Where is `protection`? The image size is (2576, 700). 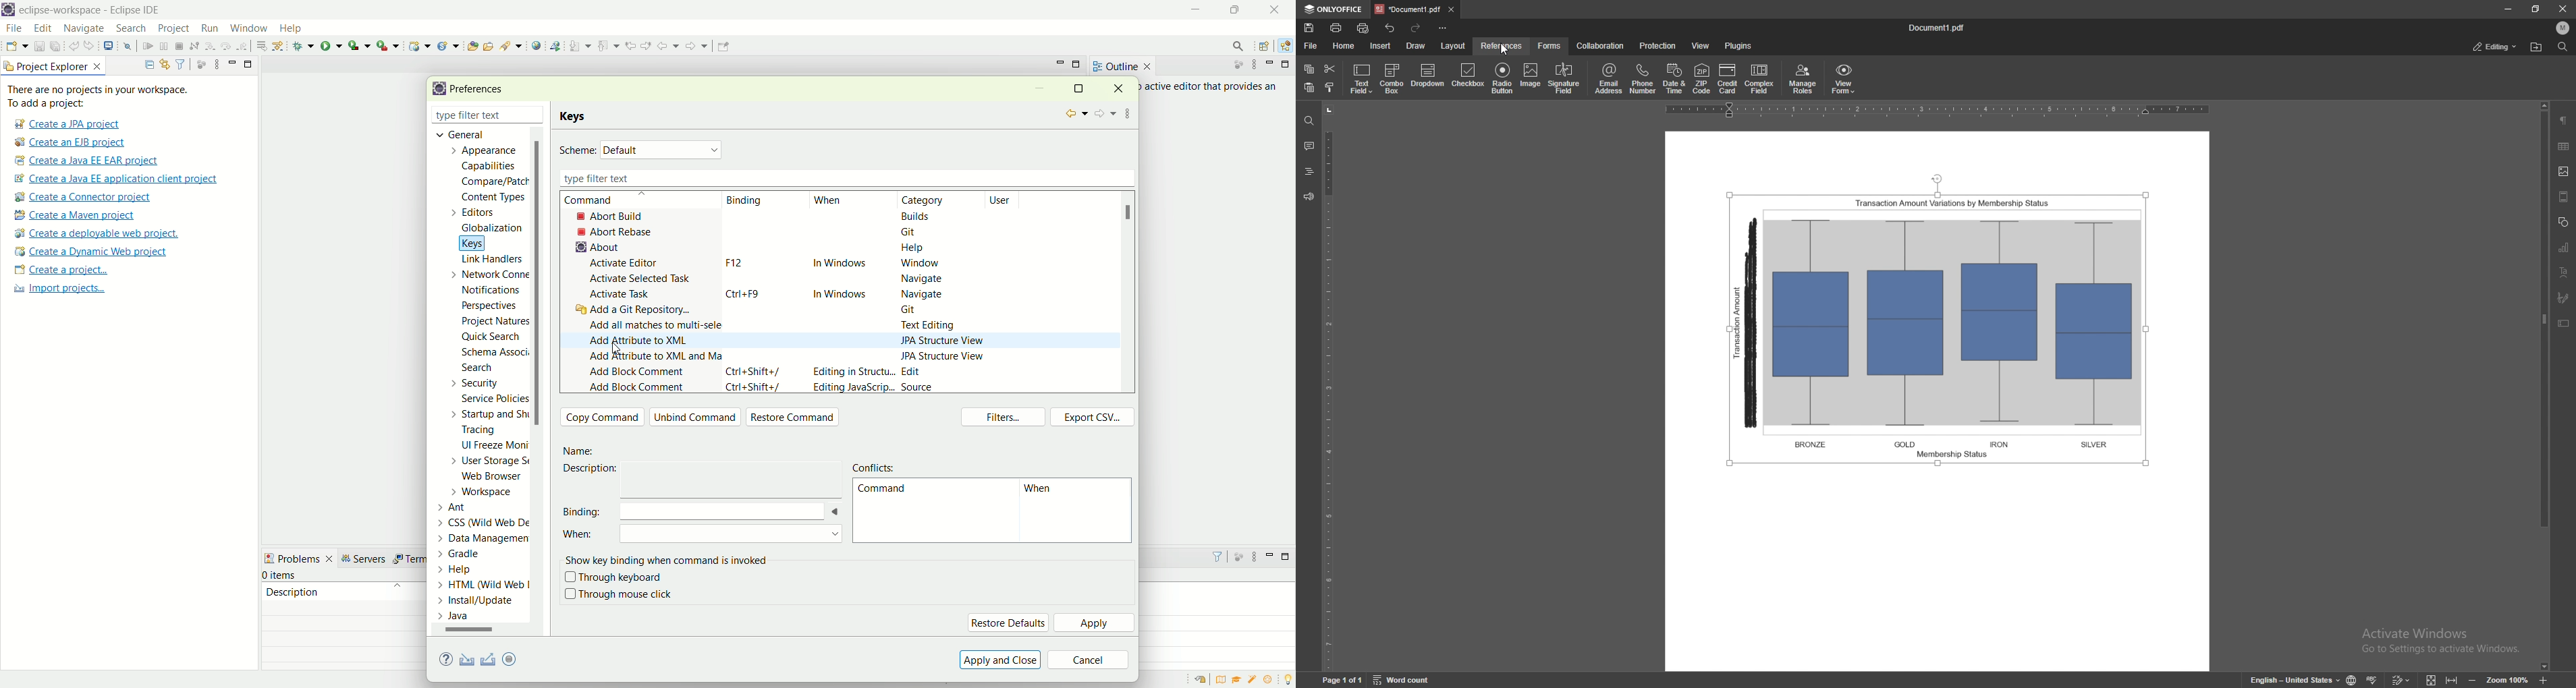 protection is located at coordinates (1657, 46).